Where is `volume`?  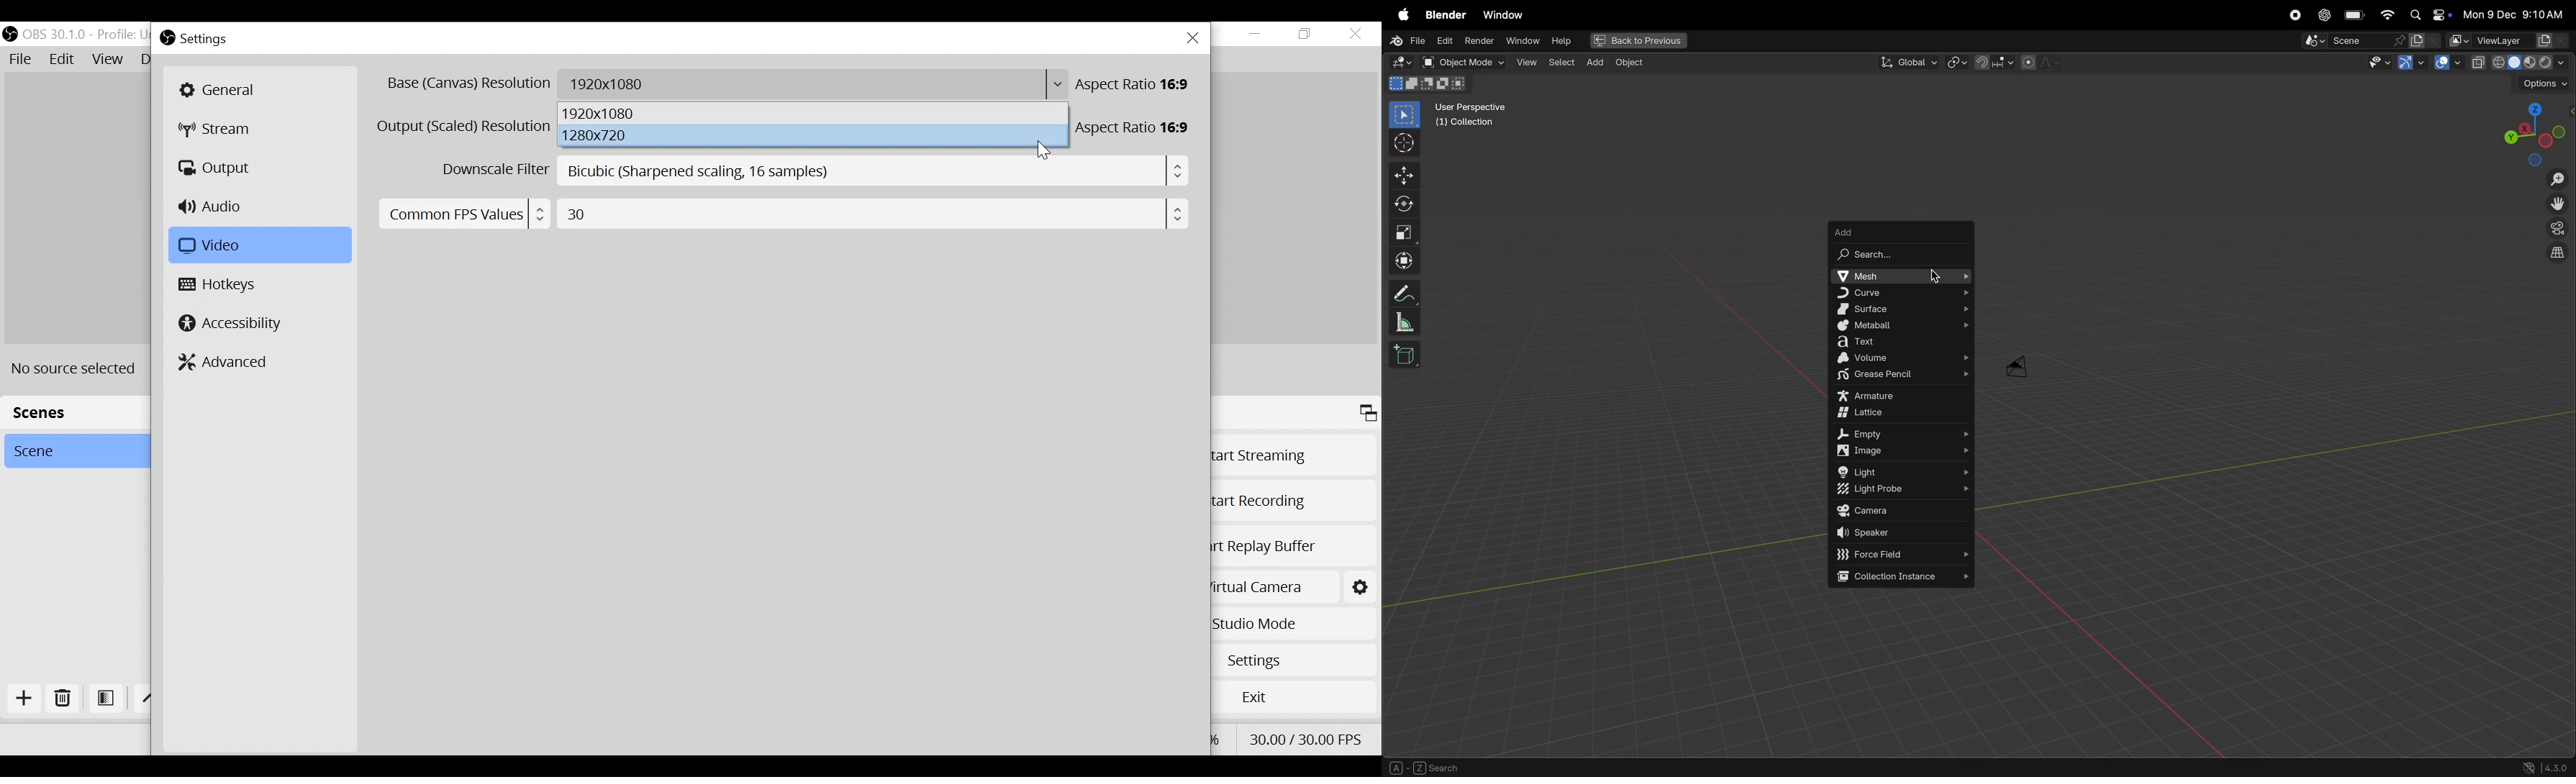 volume is located at coordinates (1907, 359).